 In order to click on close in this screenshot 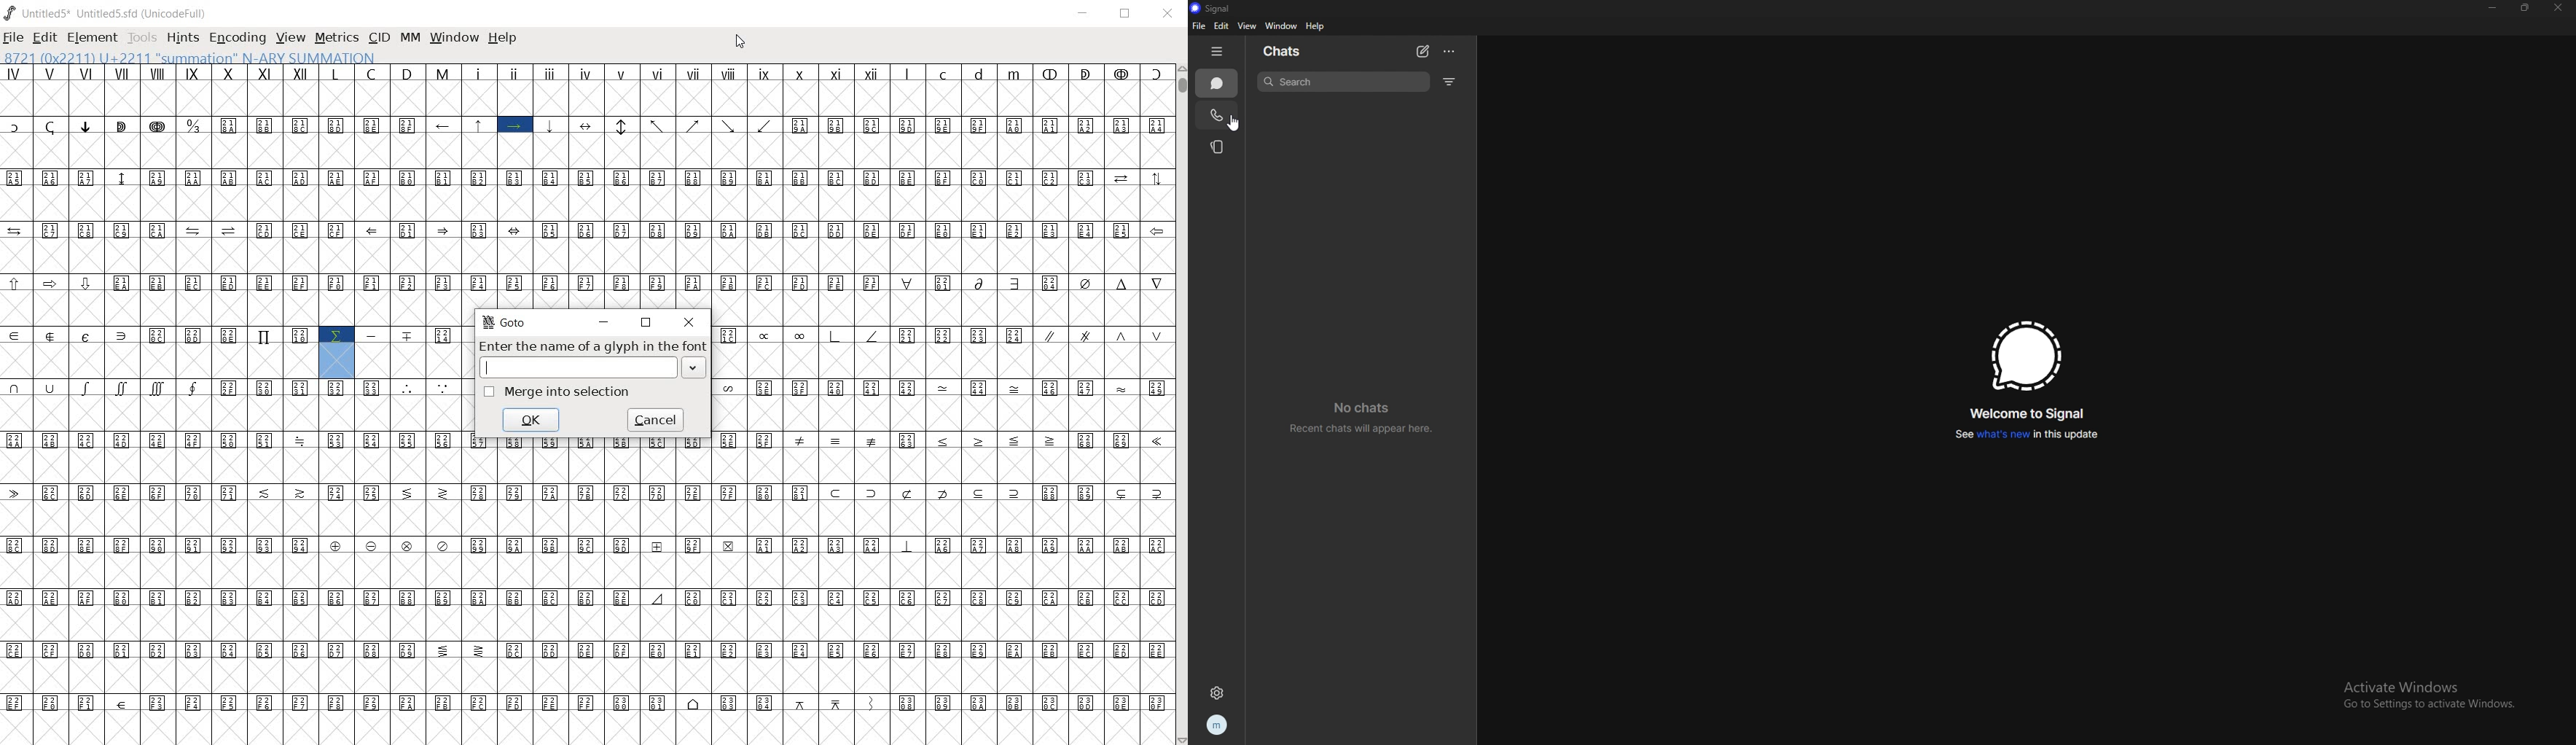, I will do `click(687, 321)`.